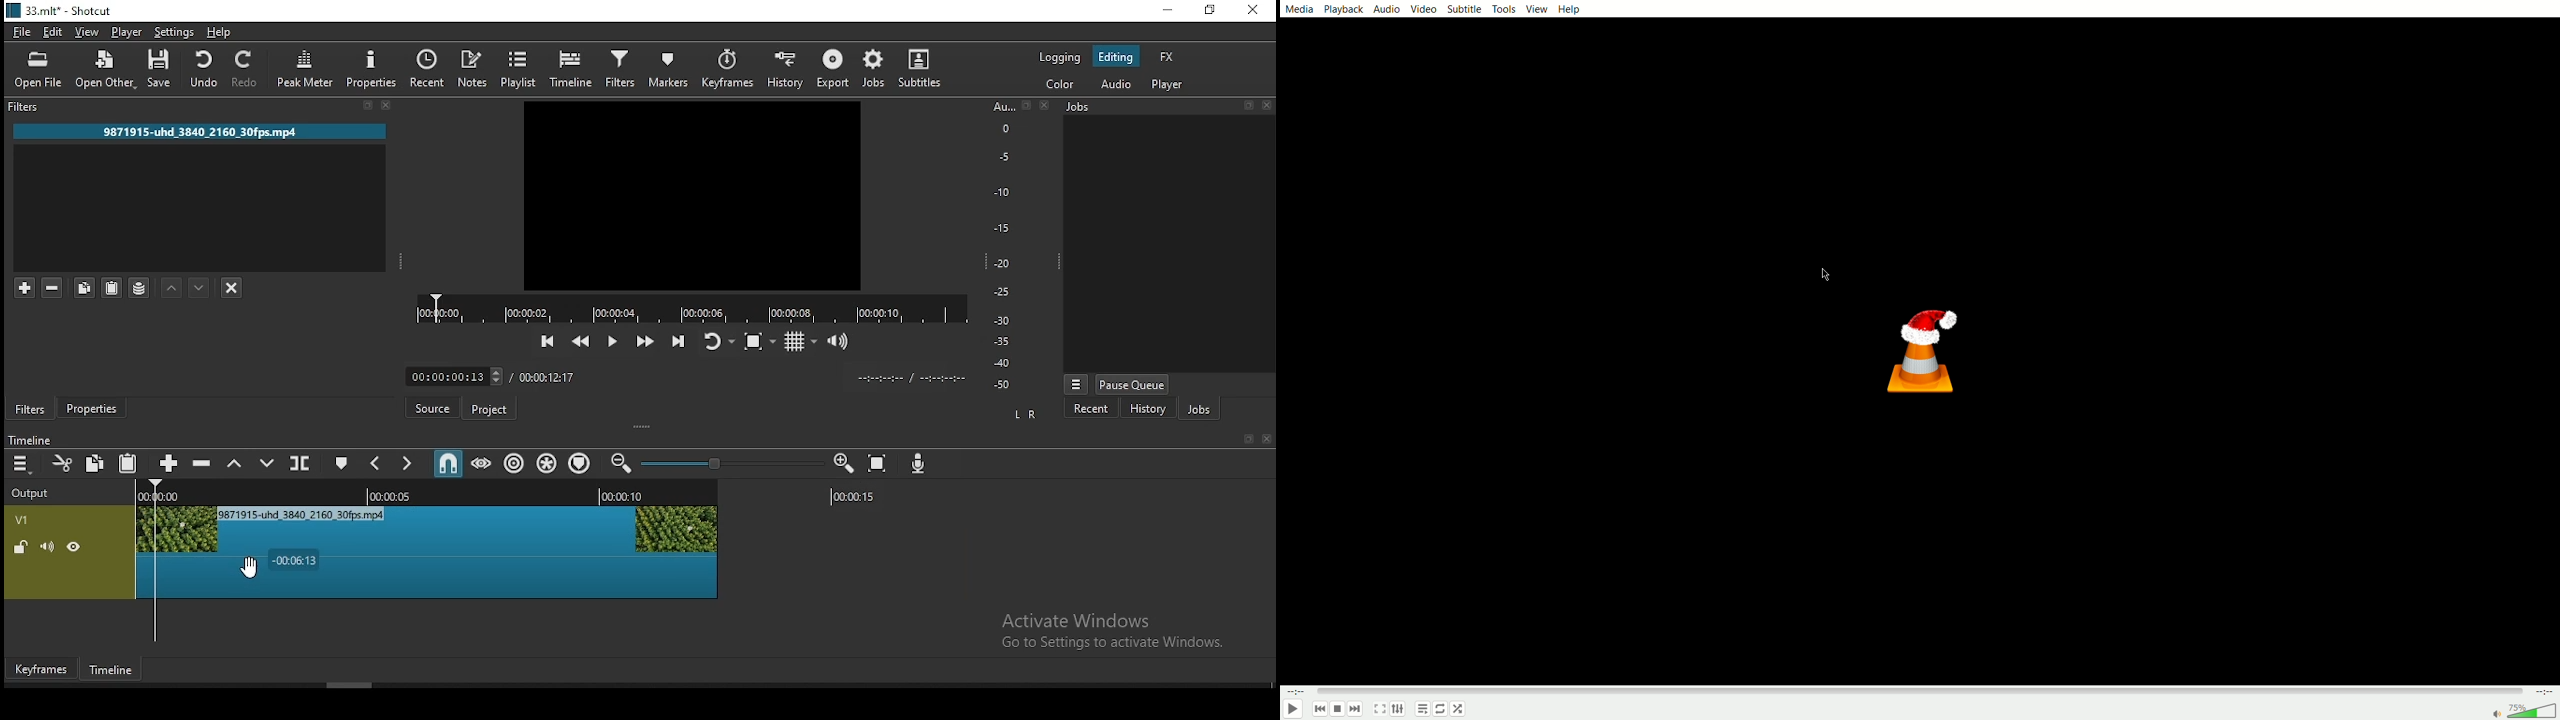  I want to click on next marker, so click(408, 465).